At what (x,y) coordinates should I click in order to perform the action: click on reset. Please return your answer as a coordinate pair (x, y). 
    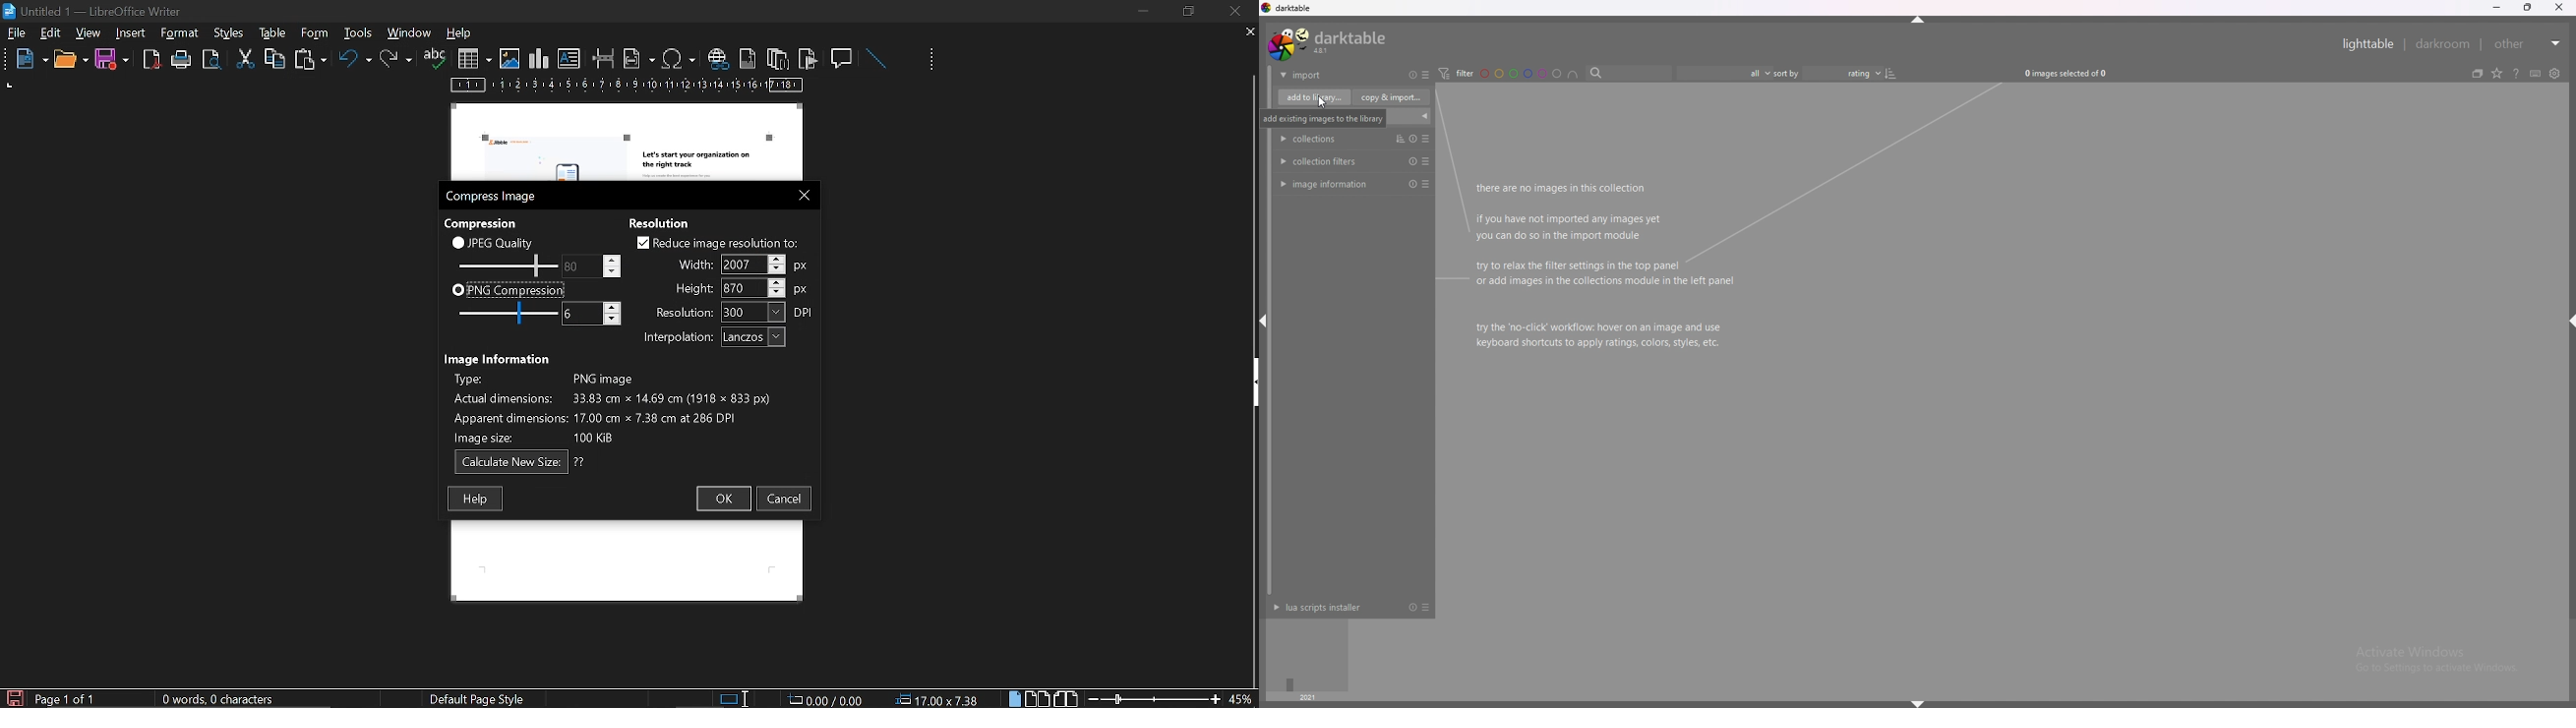
    Looking at the image, I should click on (1411, 139).